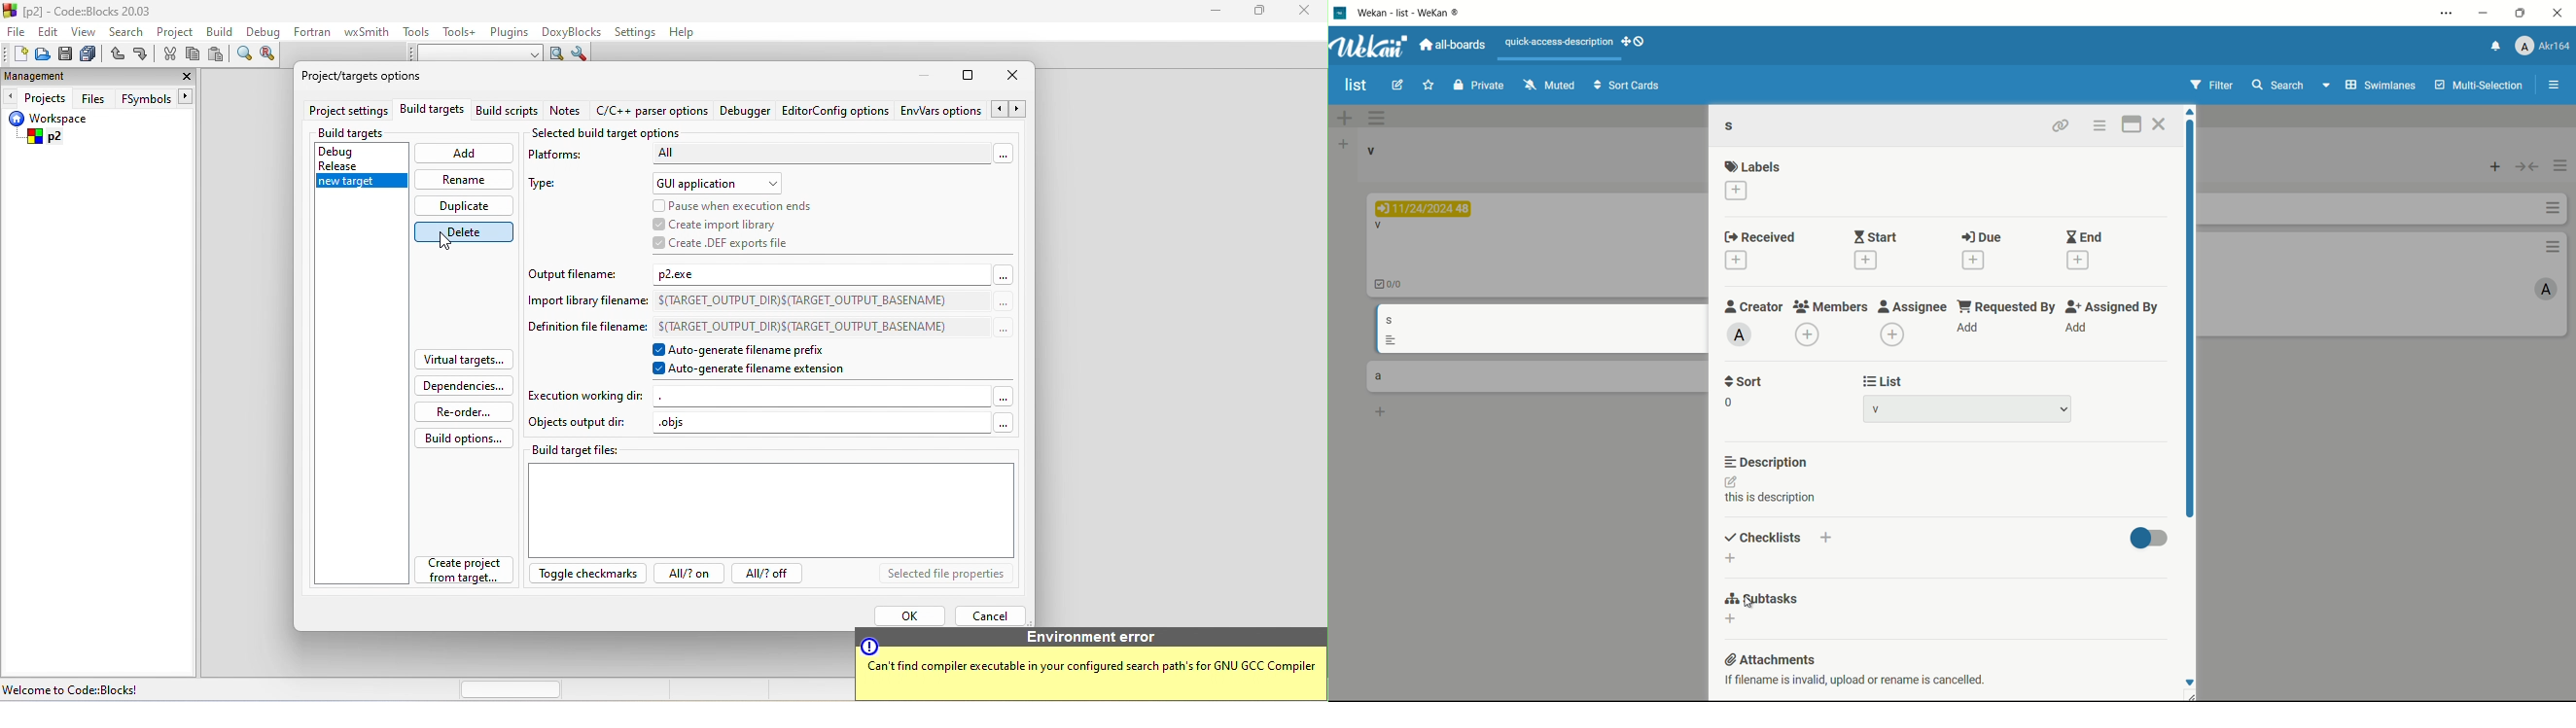  What do you see at coordinates (1728, 402) in the screenshot?
I see `sort number` at bounding box center [1728, 402].